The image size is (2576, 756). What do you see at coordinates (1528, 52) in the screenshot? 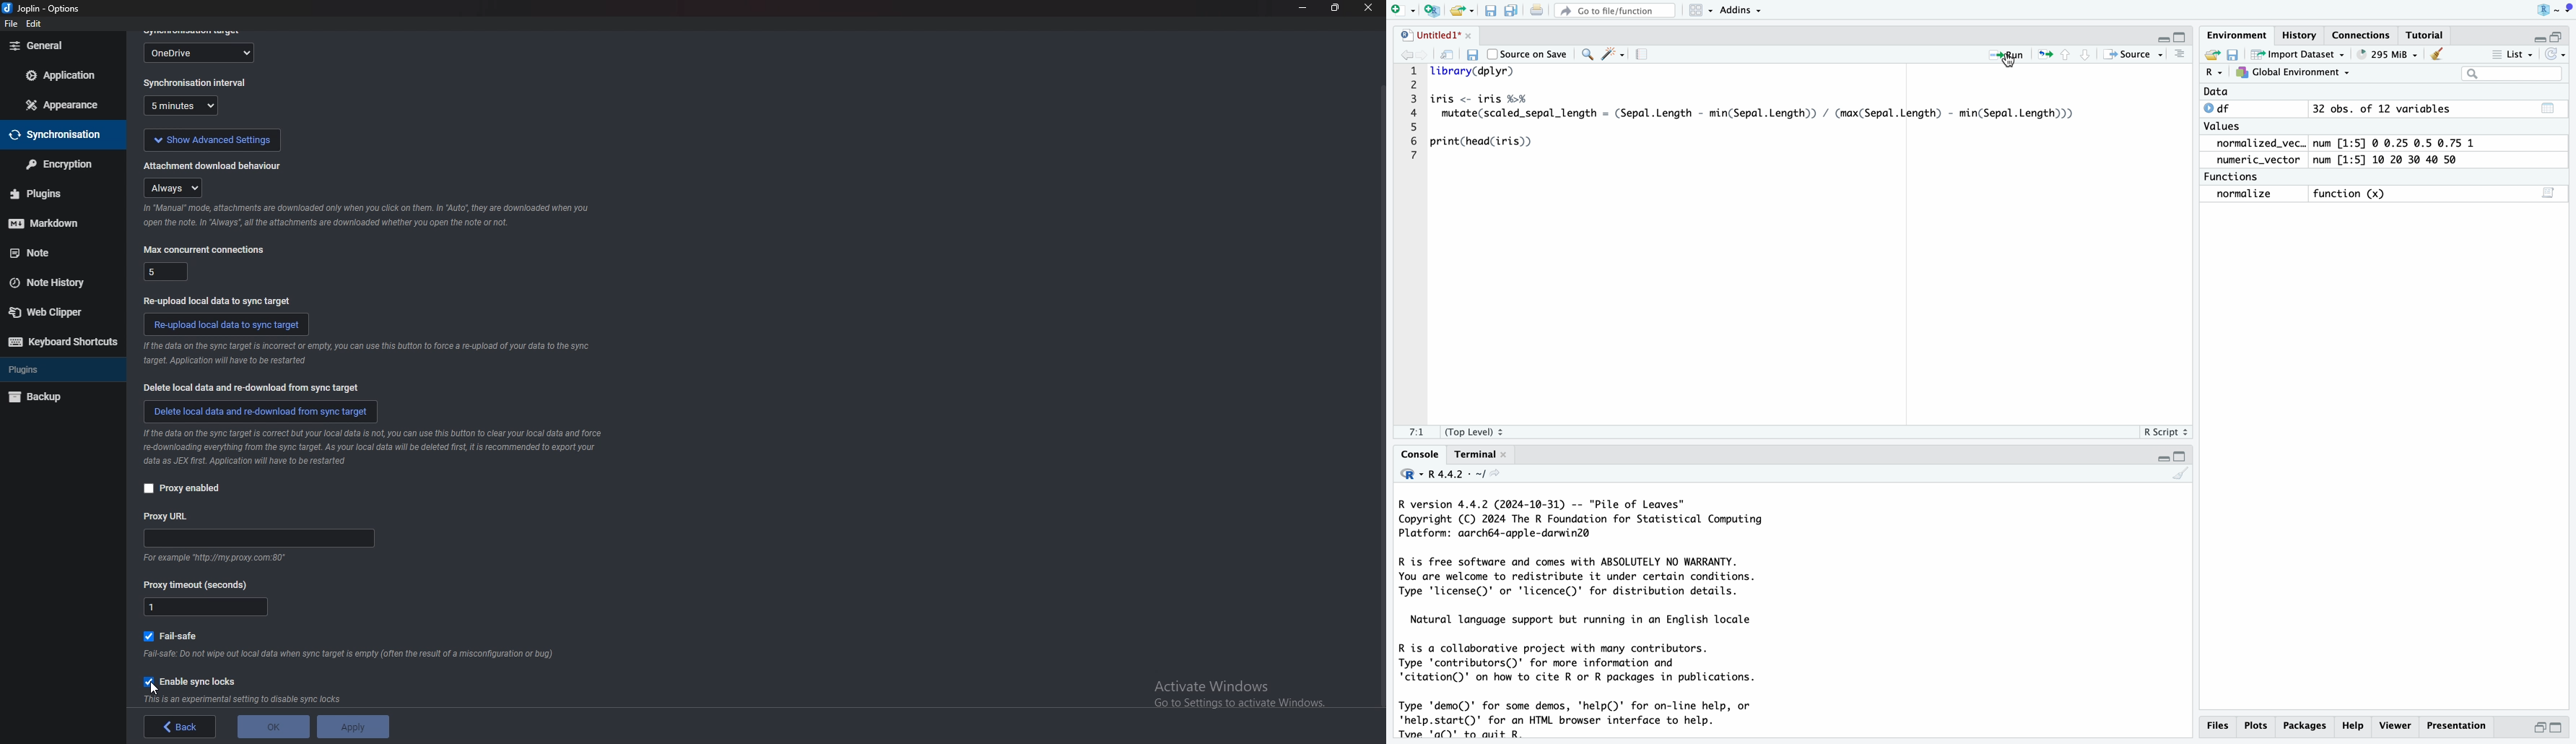
I see `Source on Save` at bounding box center [1528, 52].